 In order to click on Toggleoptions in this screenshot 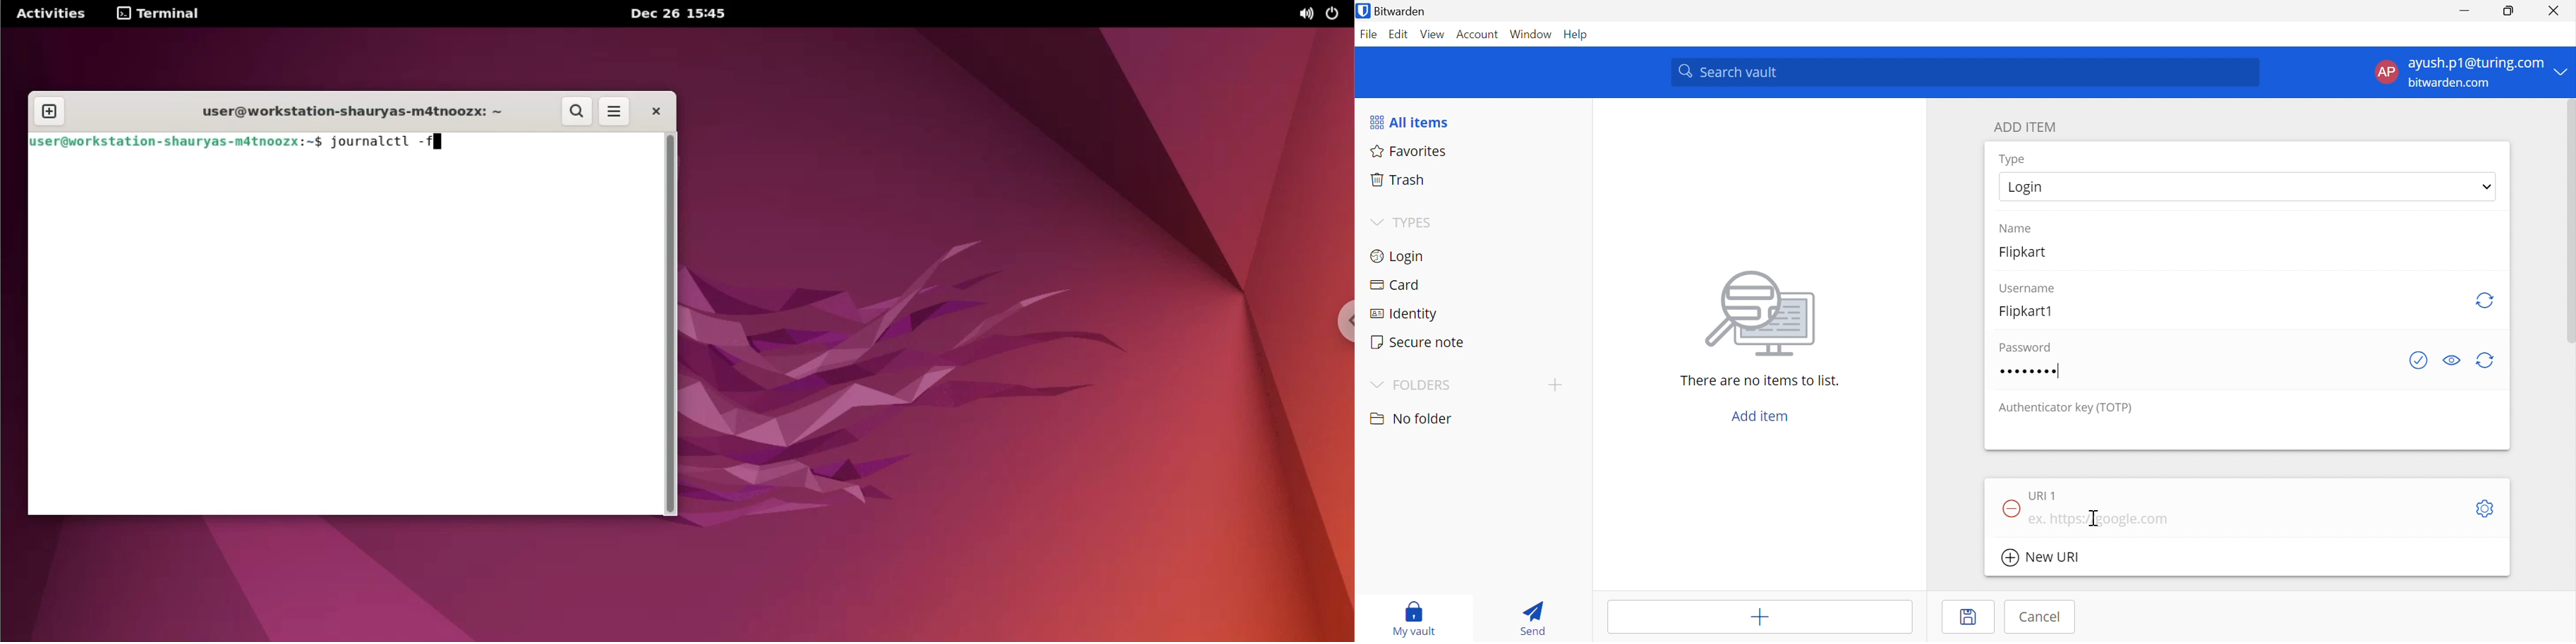, I will do `click(2483, 508)`.